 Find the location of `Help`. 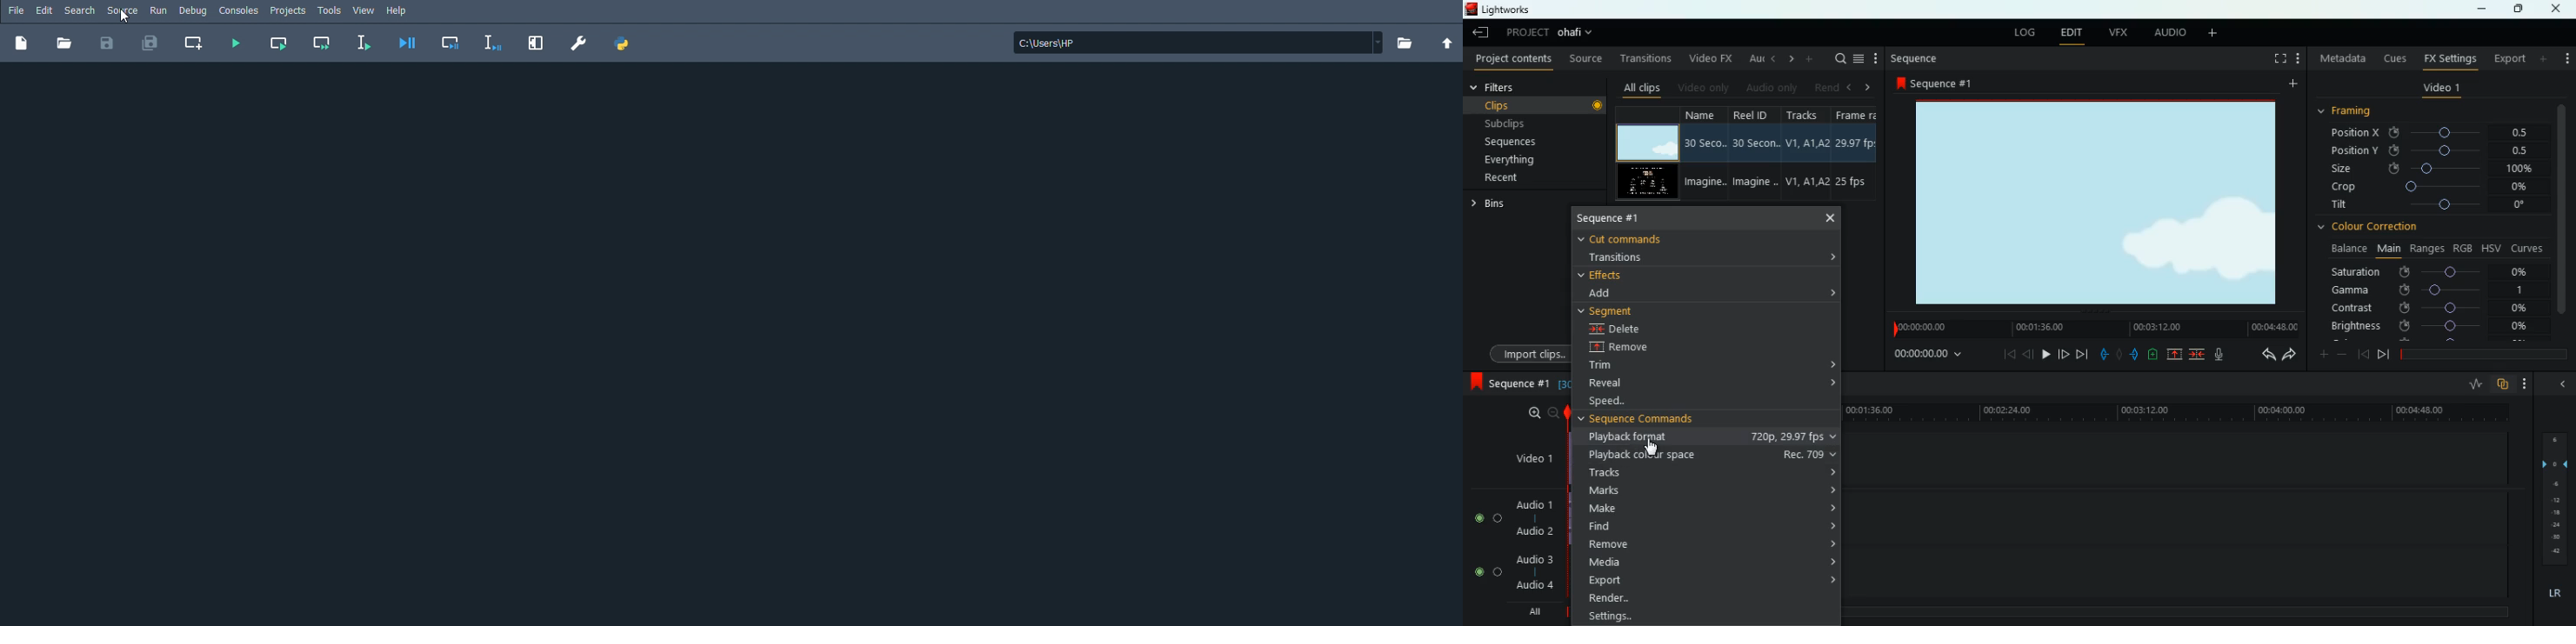

Help is located at coordinates (400, 11).